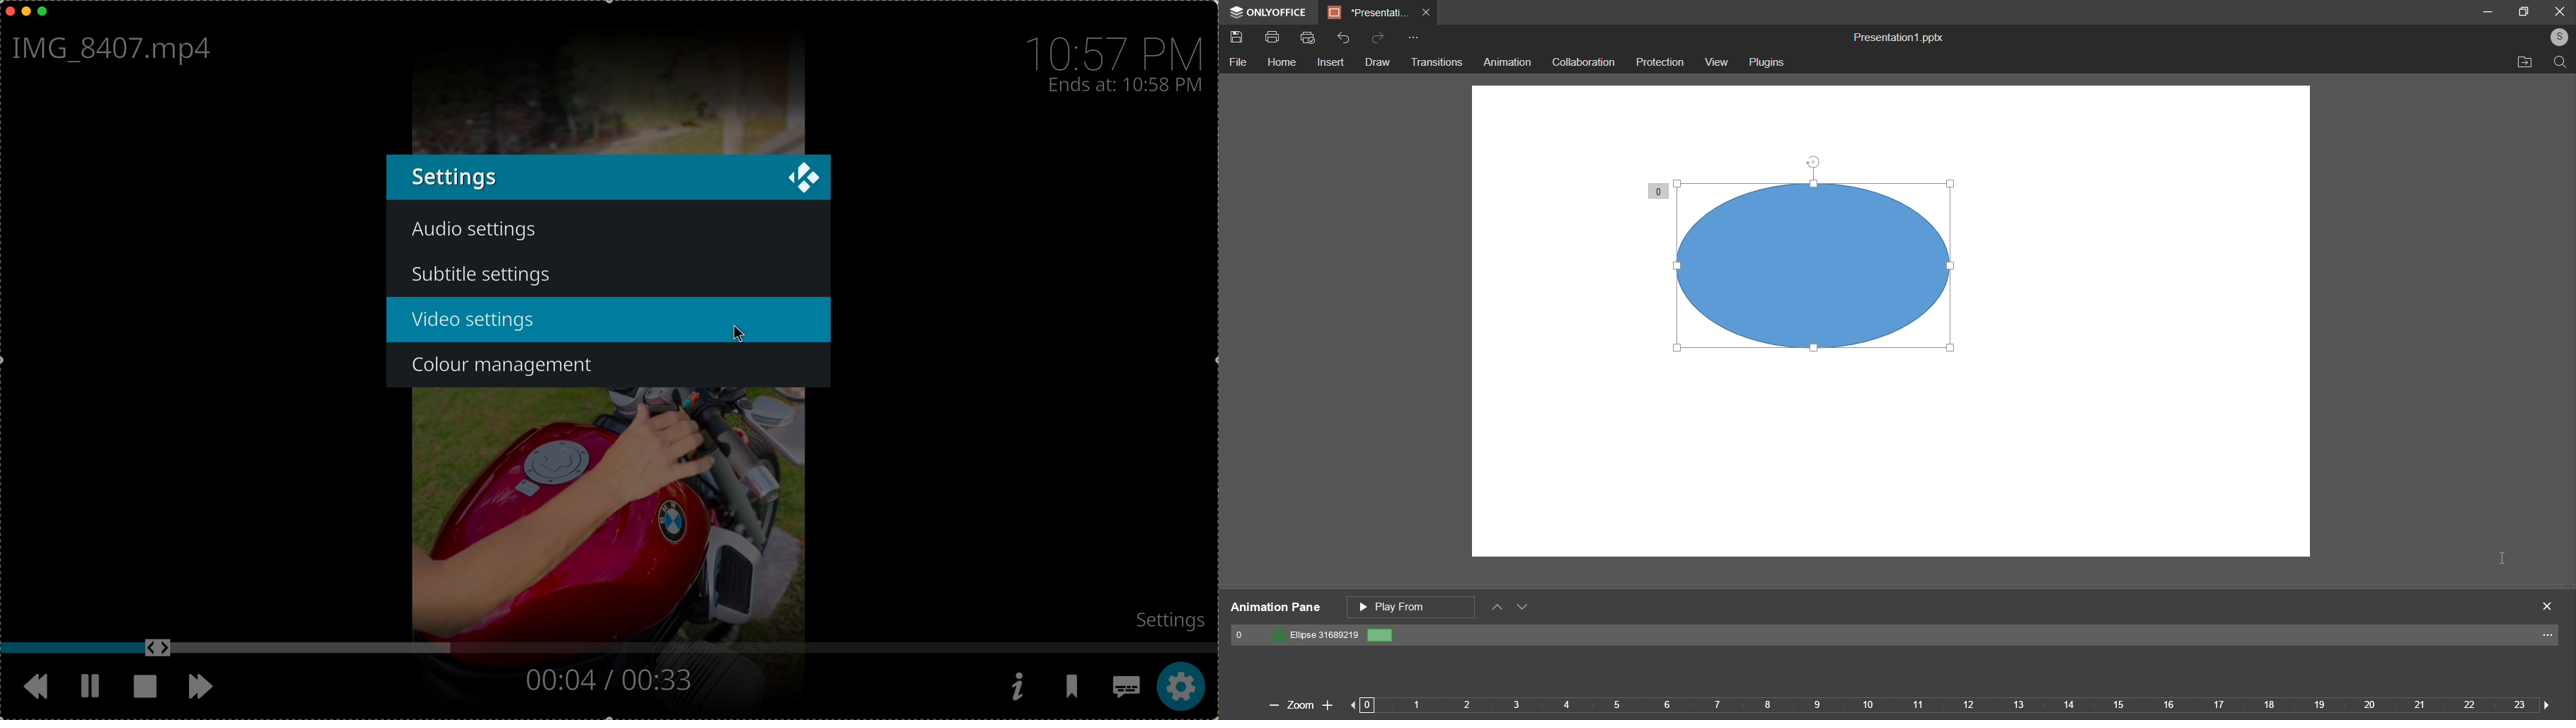 This screenshot has height=728, width=2576. Describe the element at coordinates (1171, 619) in the screenshot. I see `settings` at that location.